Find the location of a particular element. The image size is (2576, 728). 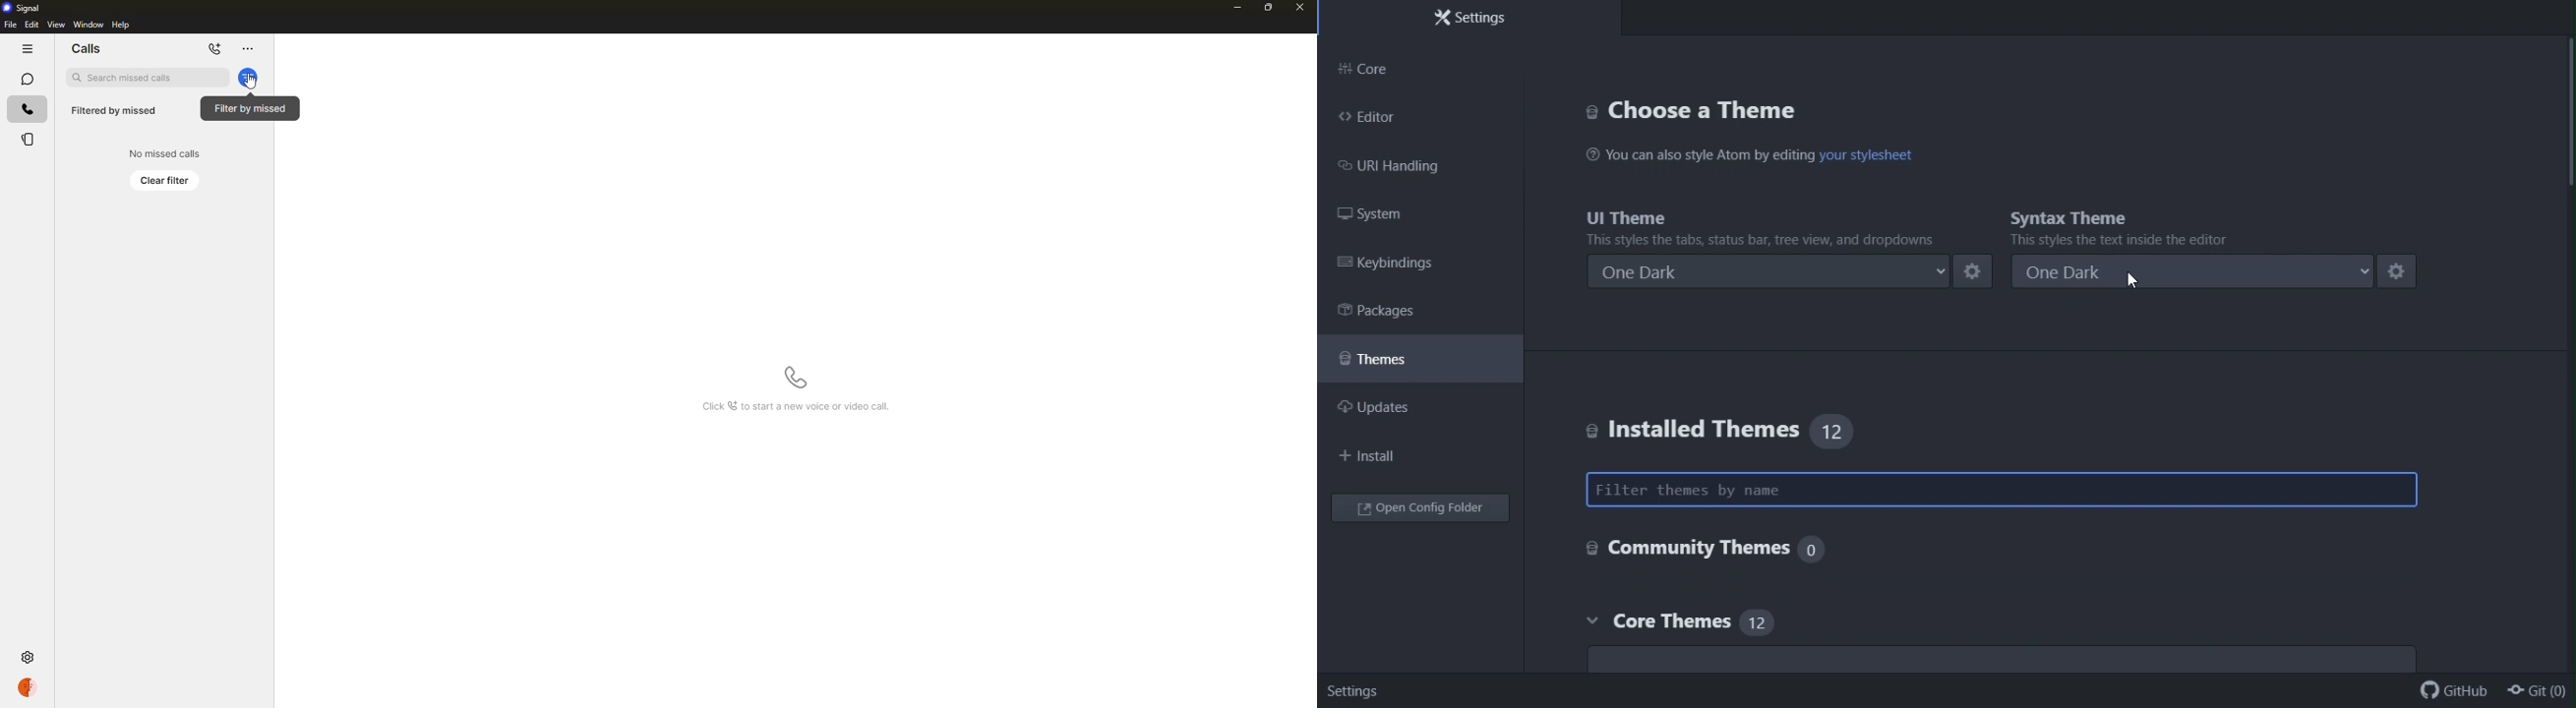

stories is located at coordinates (27, 139).